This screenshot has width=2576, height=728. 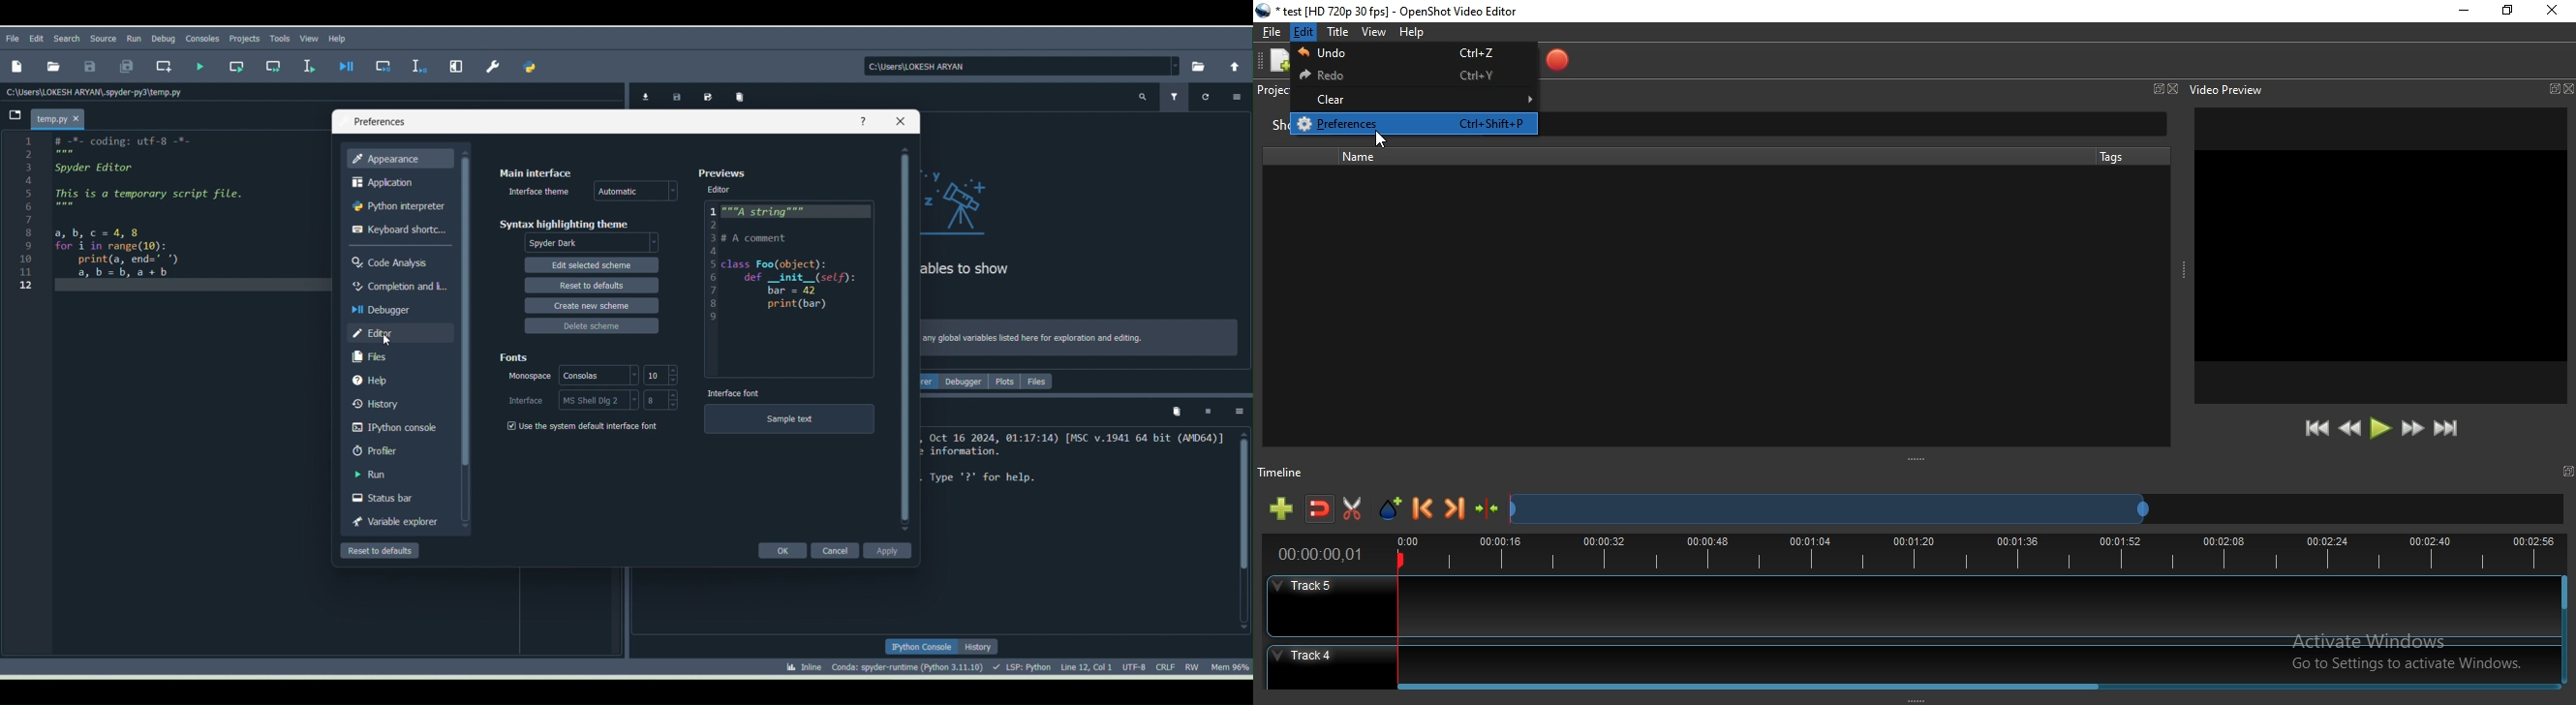 I want to click on Run current cell( Ctrl + Return), so click(x=236, y=64).